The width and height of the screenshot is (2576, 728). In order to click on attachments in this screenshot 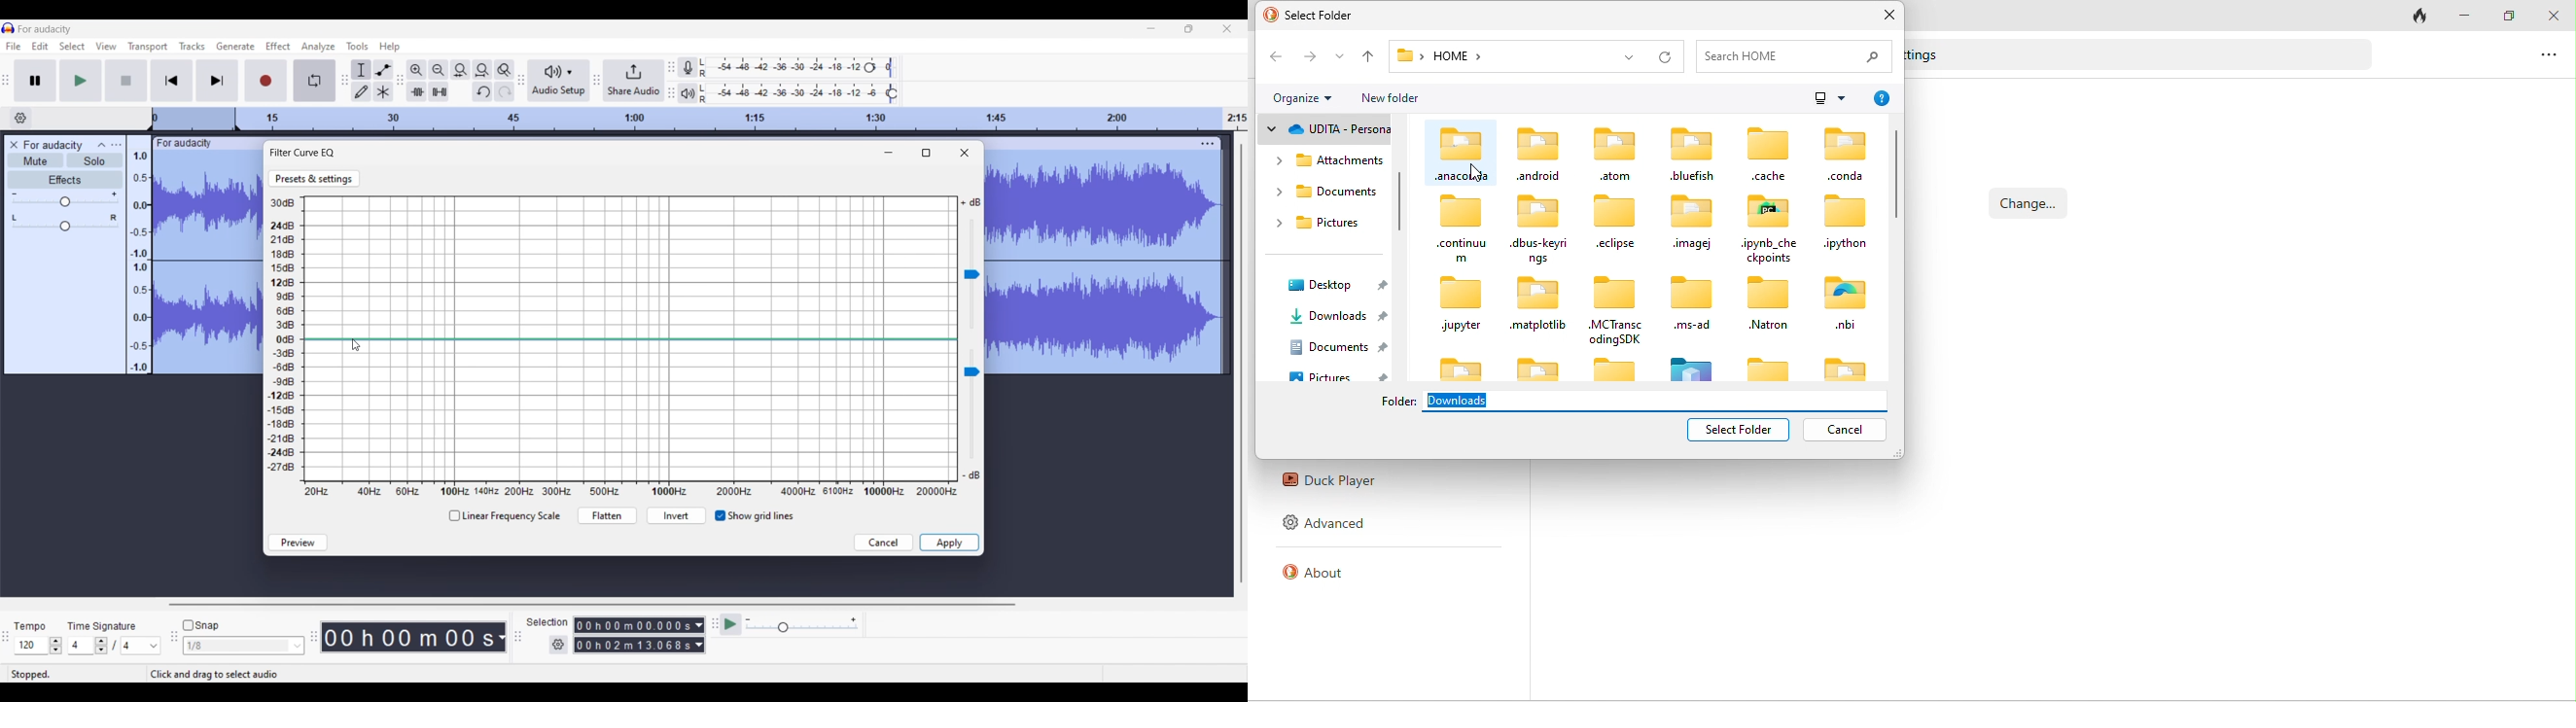, I will do `click(1326, 160)`.